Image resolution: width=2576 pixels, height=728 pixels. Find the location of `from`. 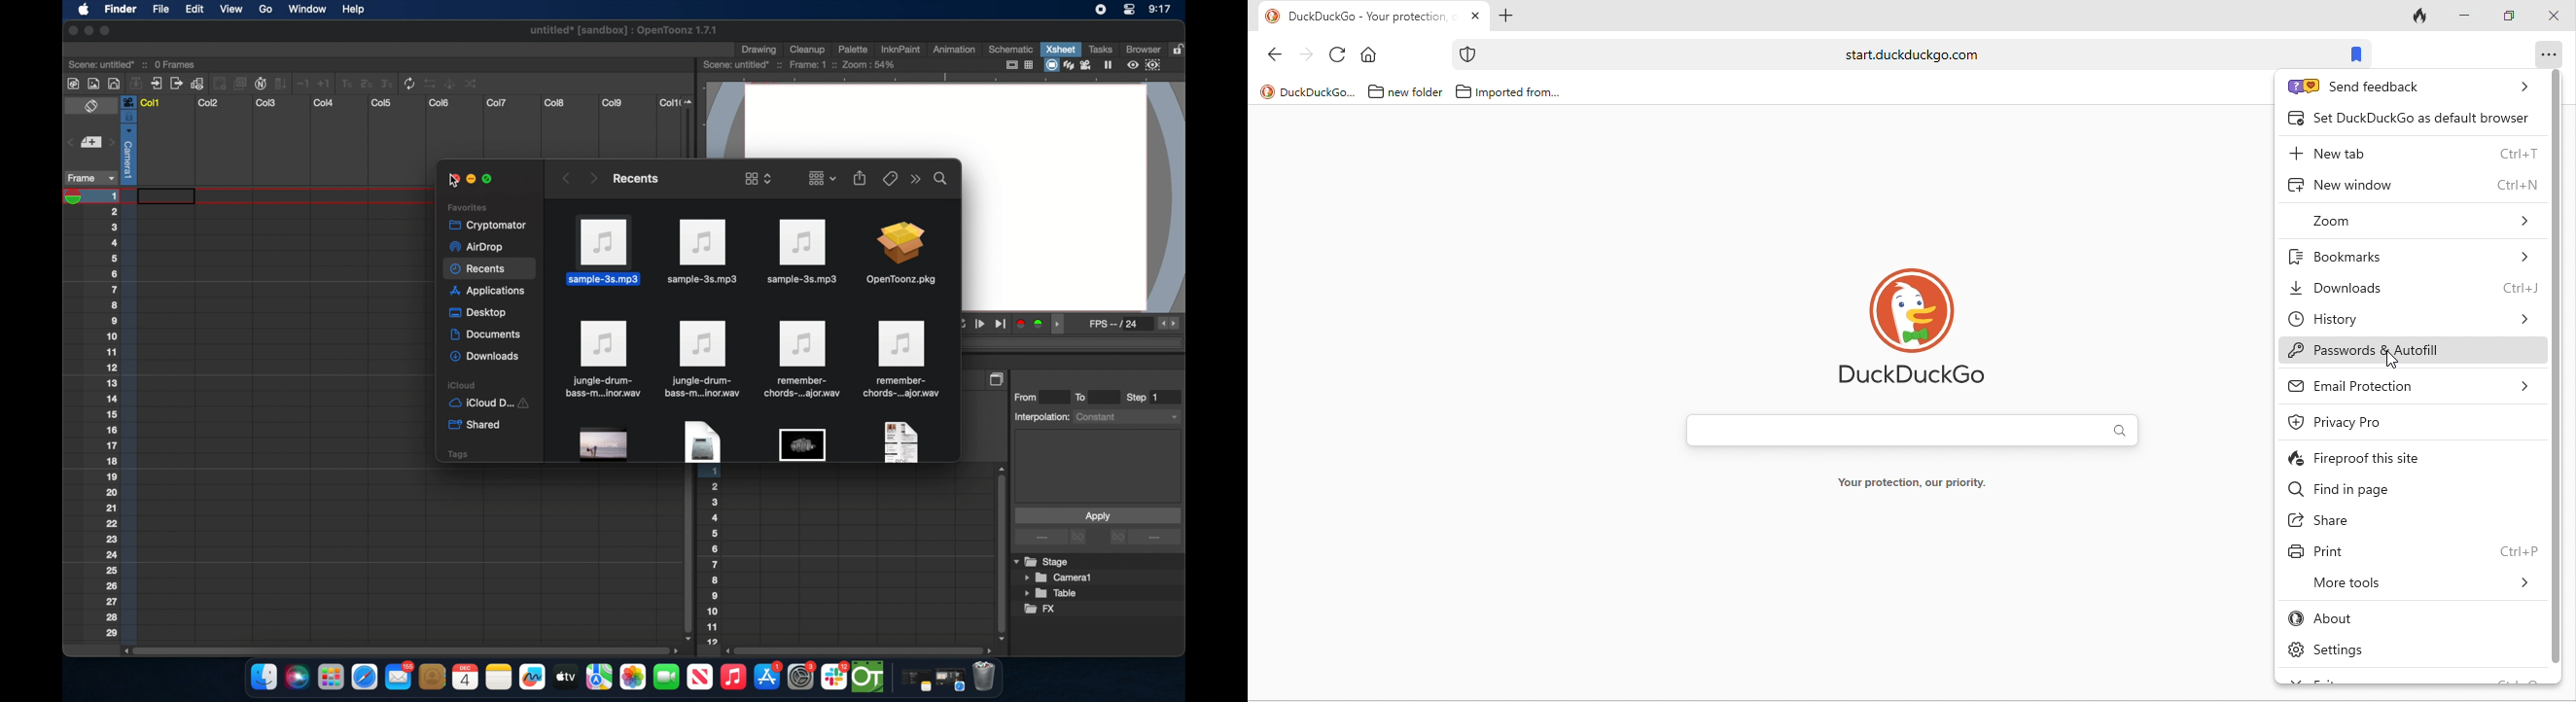

from is located at coordinates (1029, 396).